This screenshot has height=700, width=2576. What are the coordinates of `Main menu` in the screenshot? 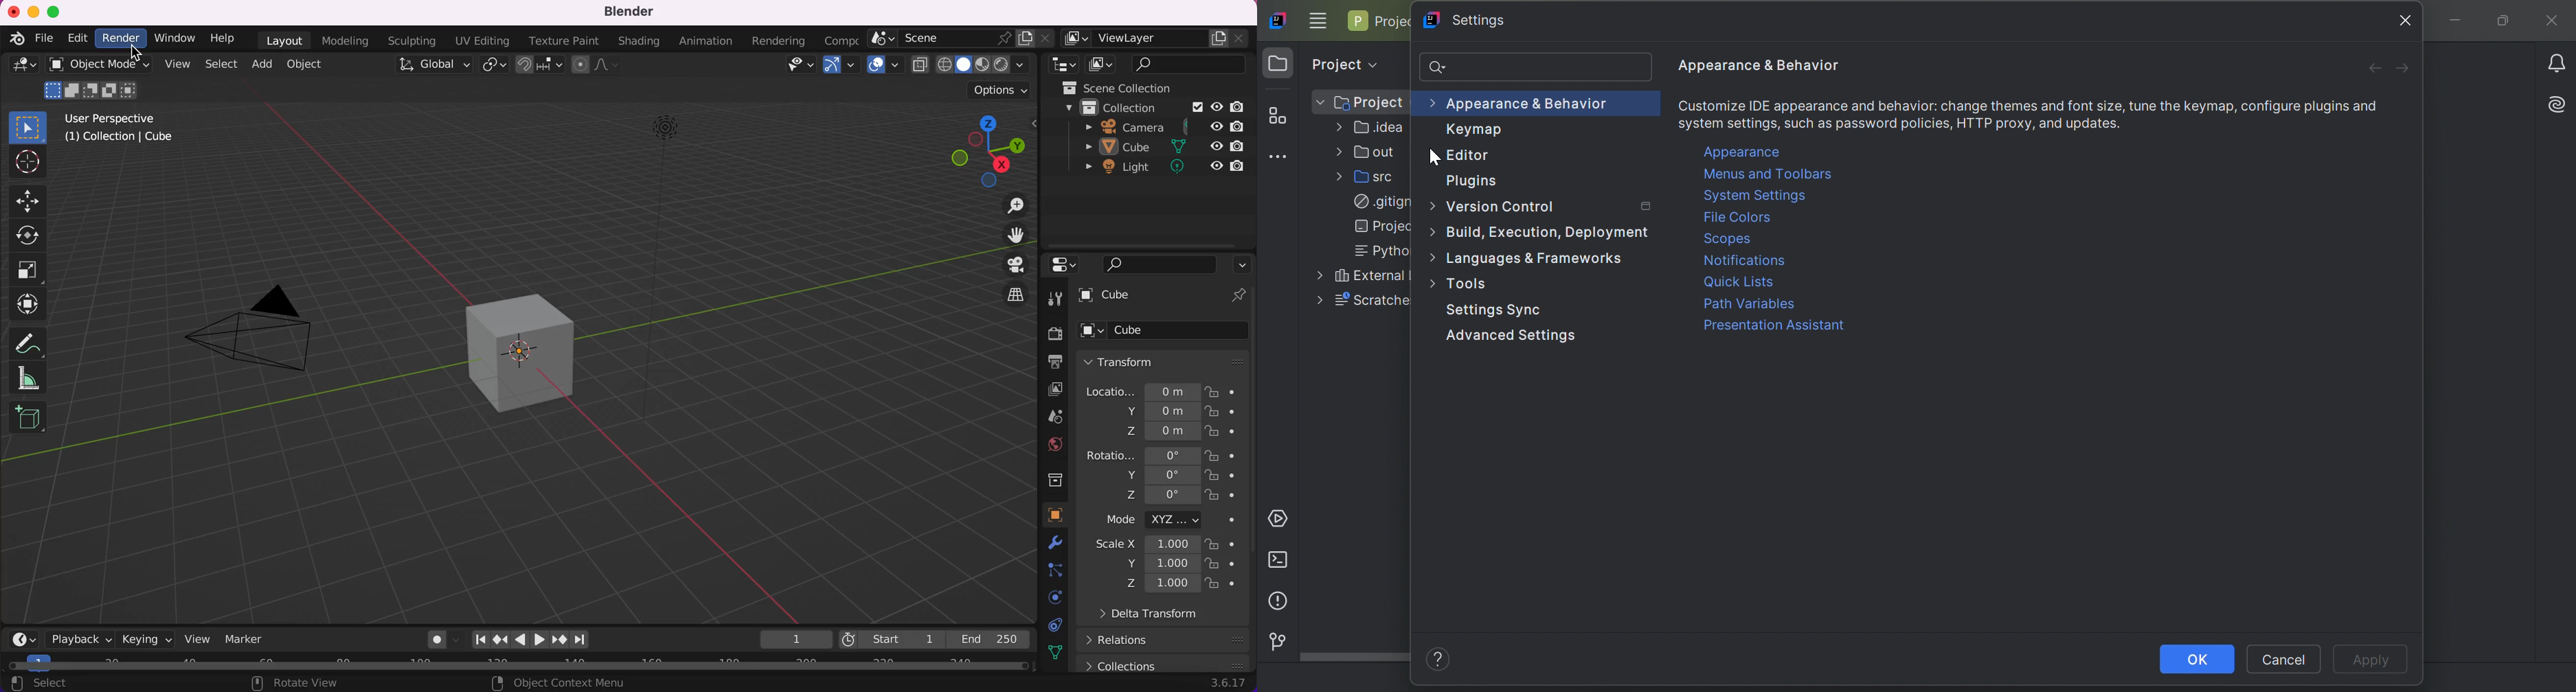 It's located at (1318, 20).